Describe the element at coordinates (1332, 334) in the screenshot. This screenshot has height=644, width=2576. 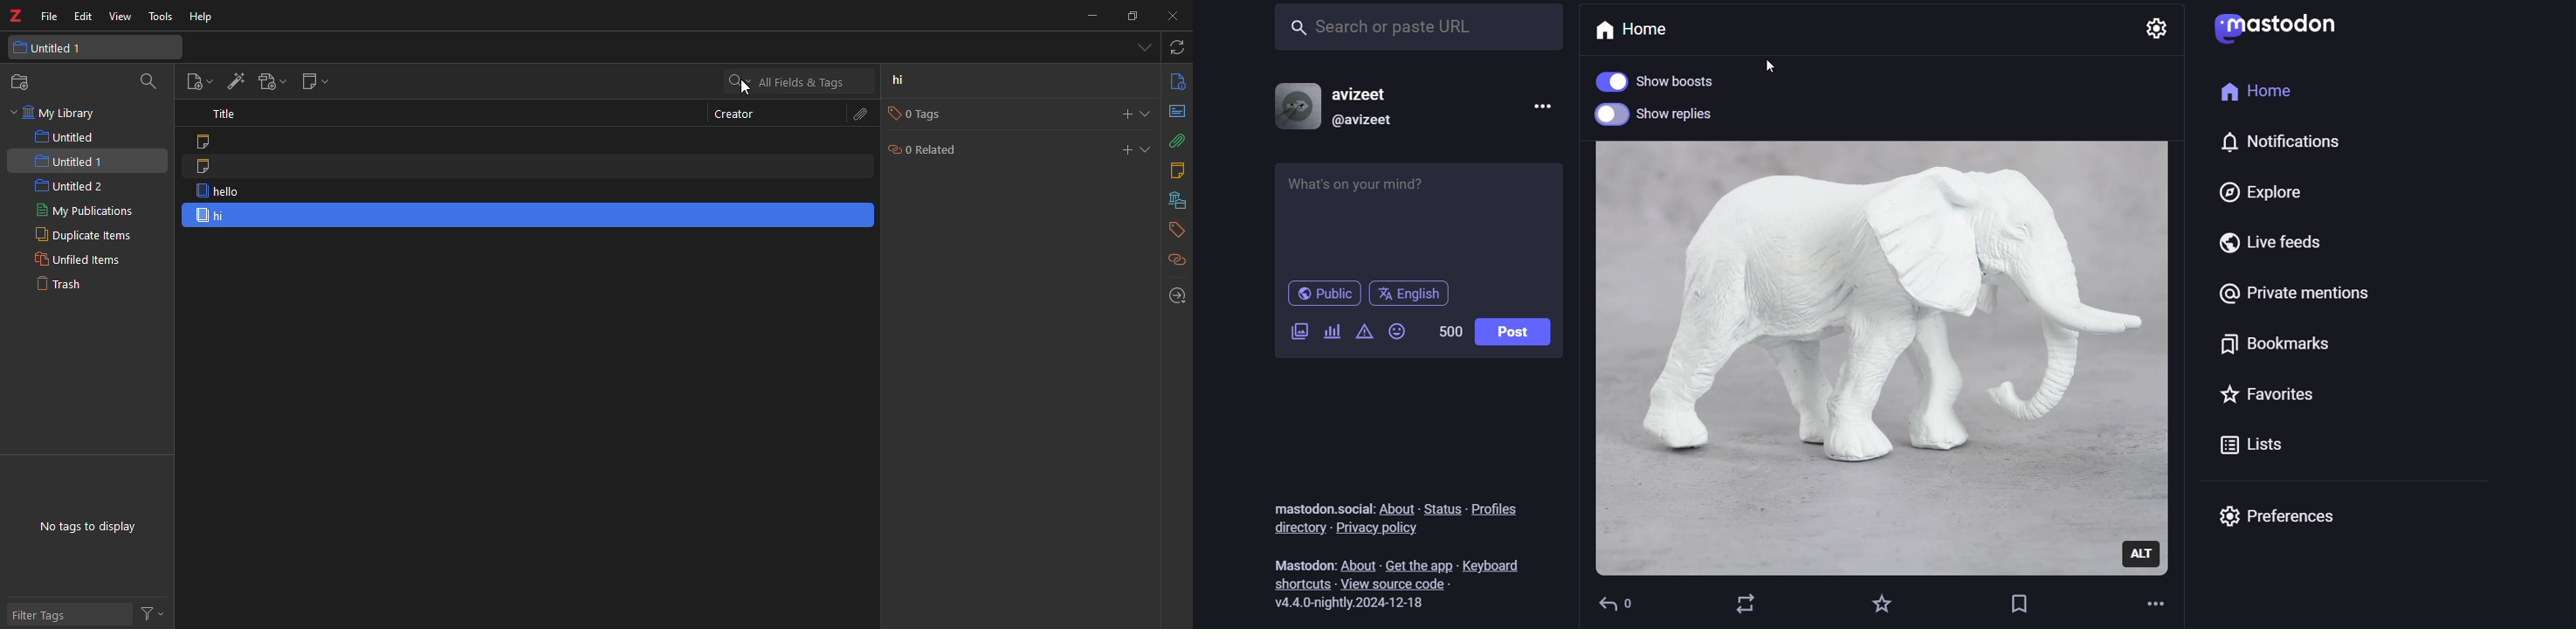
I see `add poll` at that location.